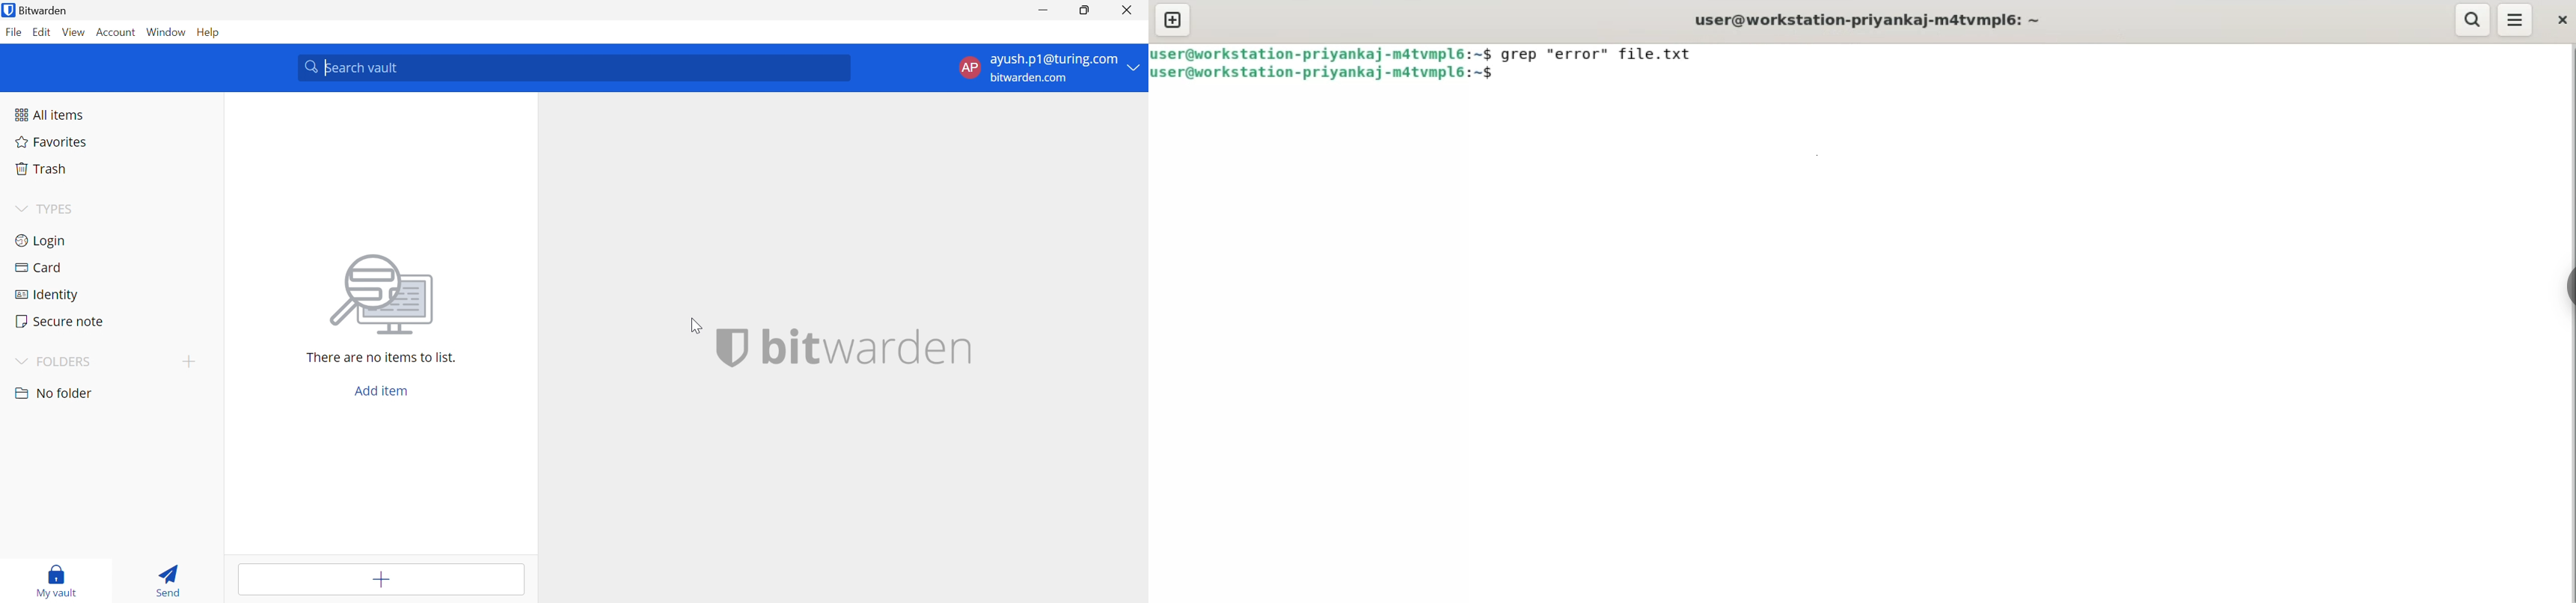 Image resolution: width=2576 pixels, height=616 pixels. I want to click on Window, so click(168, 32).